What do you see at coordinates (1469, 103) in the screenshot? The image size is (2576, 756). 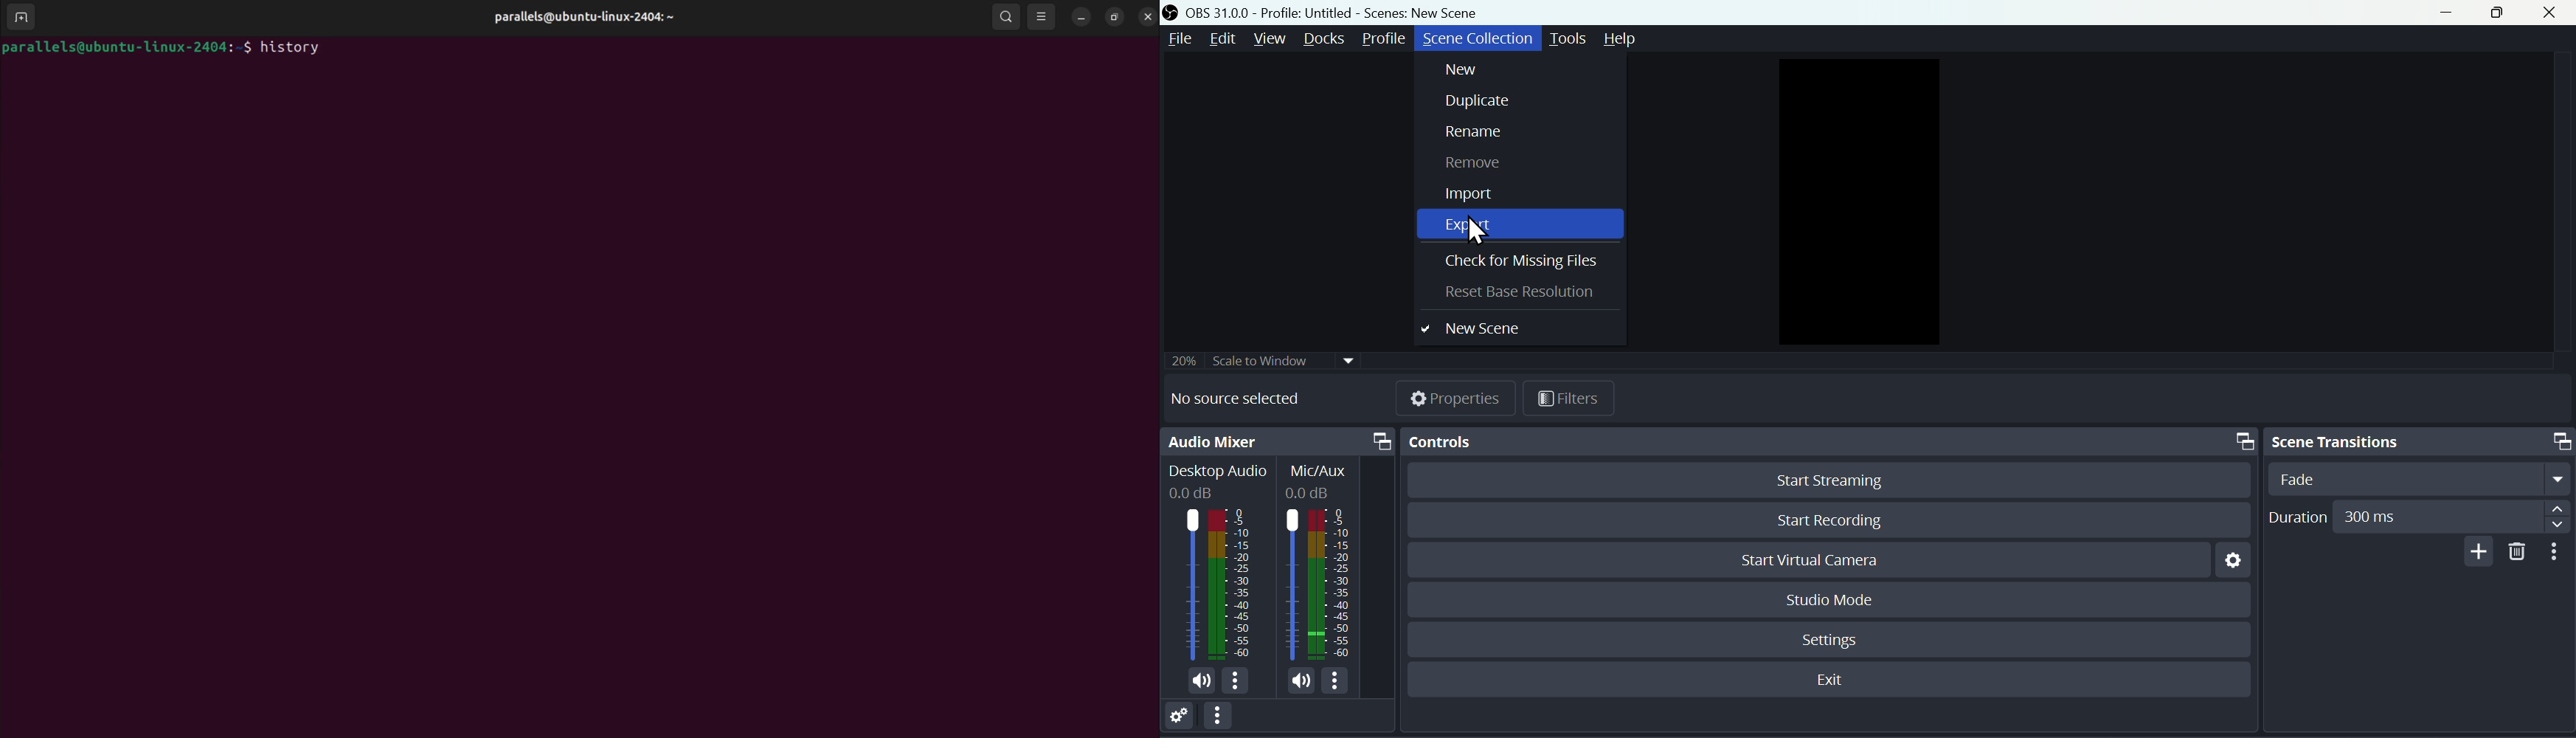 I see `Duplicate` at bounding box center [1469, 103].